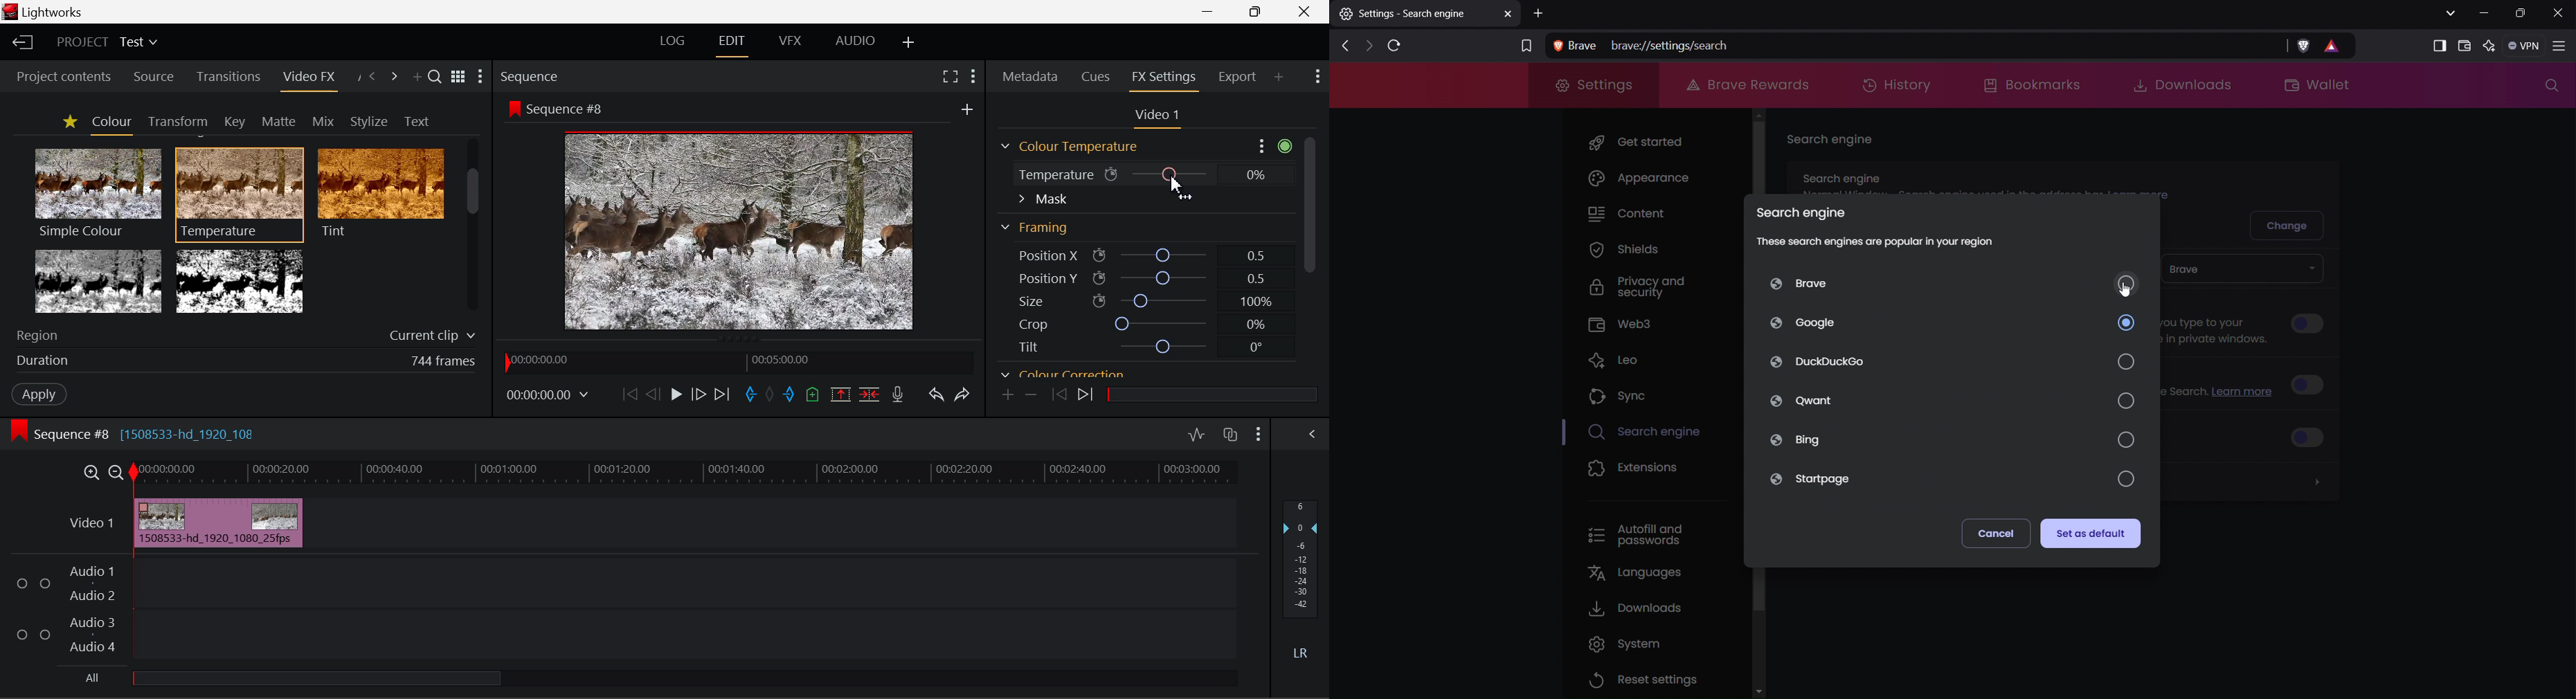 The image size is (2576, 700). What do you see at coordinates (839, 394) in the screenshot?
I see `Remove marked section` at bounding box center [839, 394].